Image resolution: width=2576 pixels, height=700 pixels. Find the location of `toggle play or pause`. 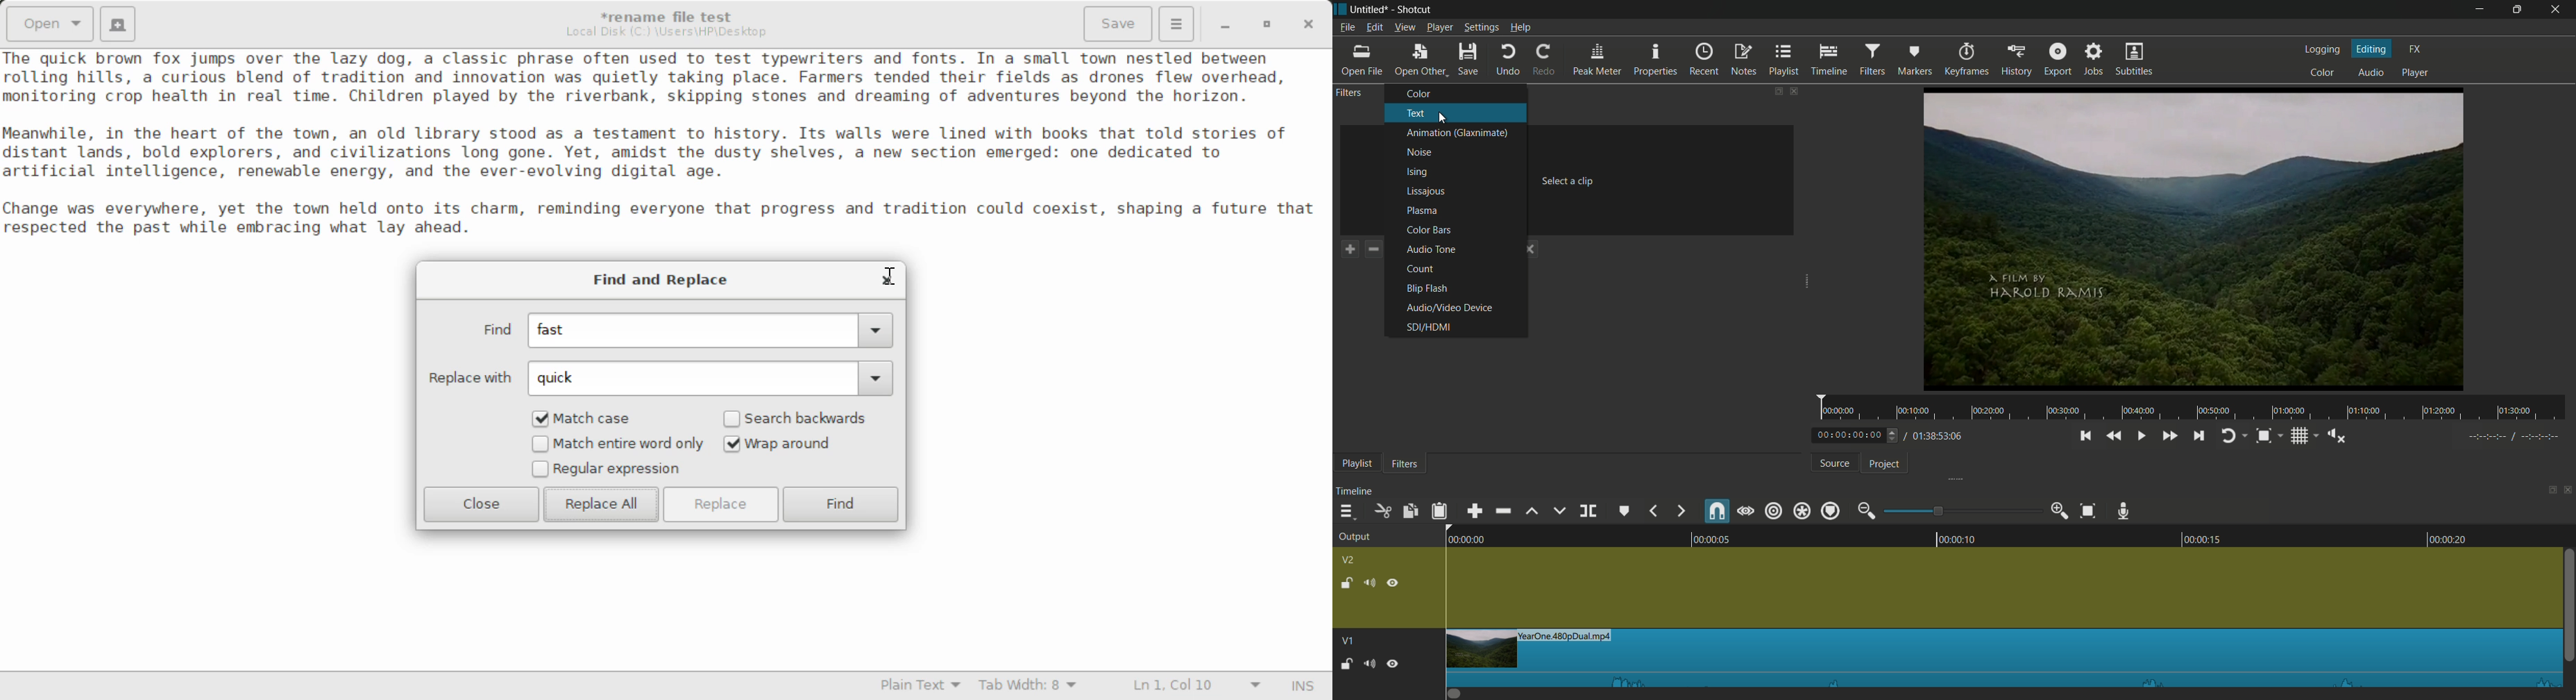

toggle play or pause is located at coordinates (2143, 436).